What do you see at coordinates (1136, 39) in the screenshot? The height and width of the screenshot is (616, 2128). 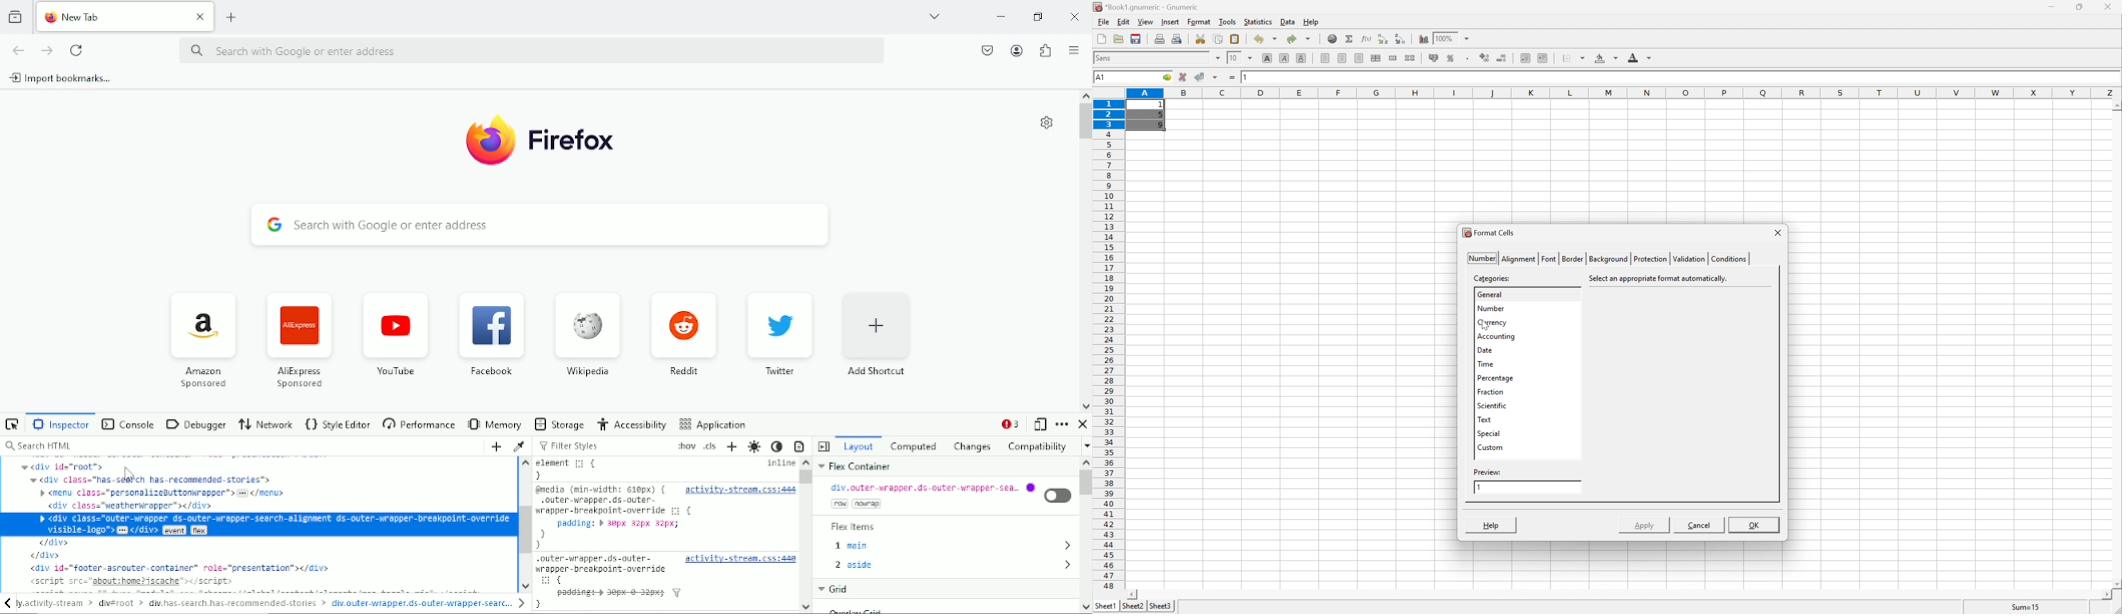 I see `save current workbook` at bounding box center [1136, 39].